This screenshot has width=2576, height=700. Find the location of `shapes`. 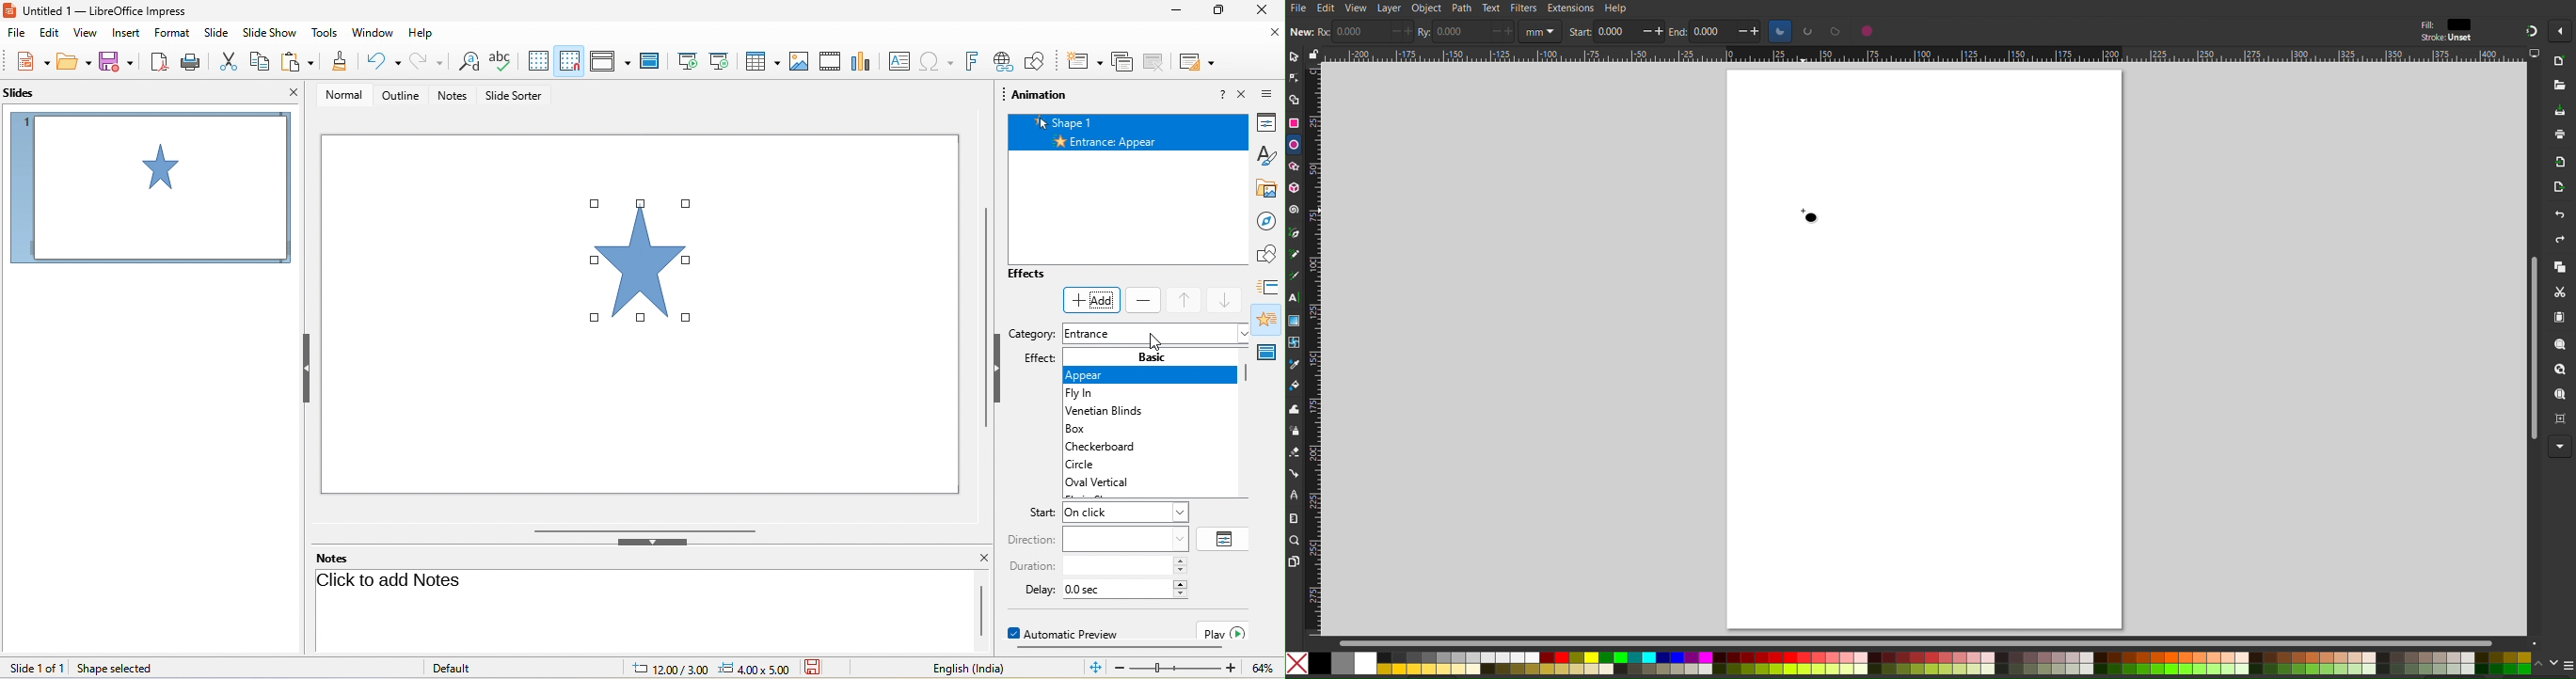

shapes is located at coordinates (1271, 253).